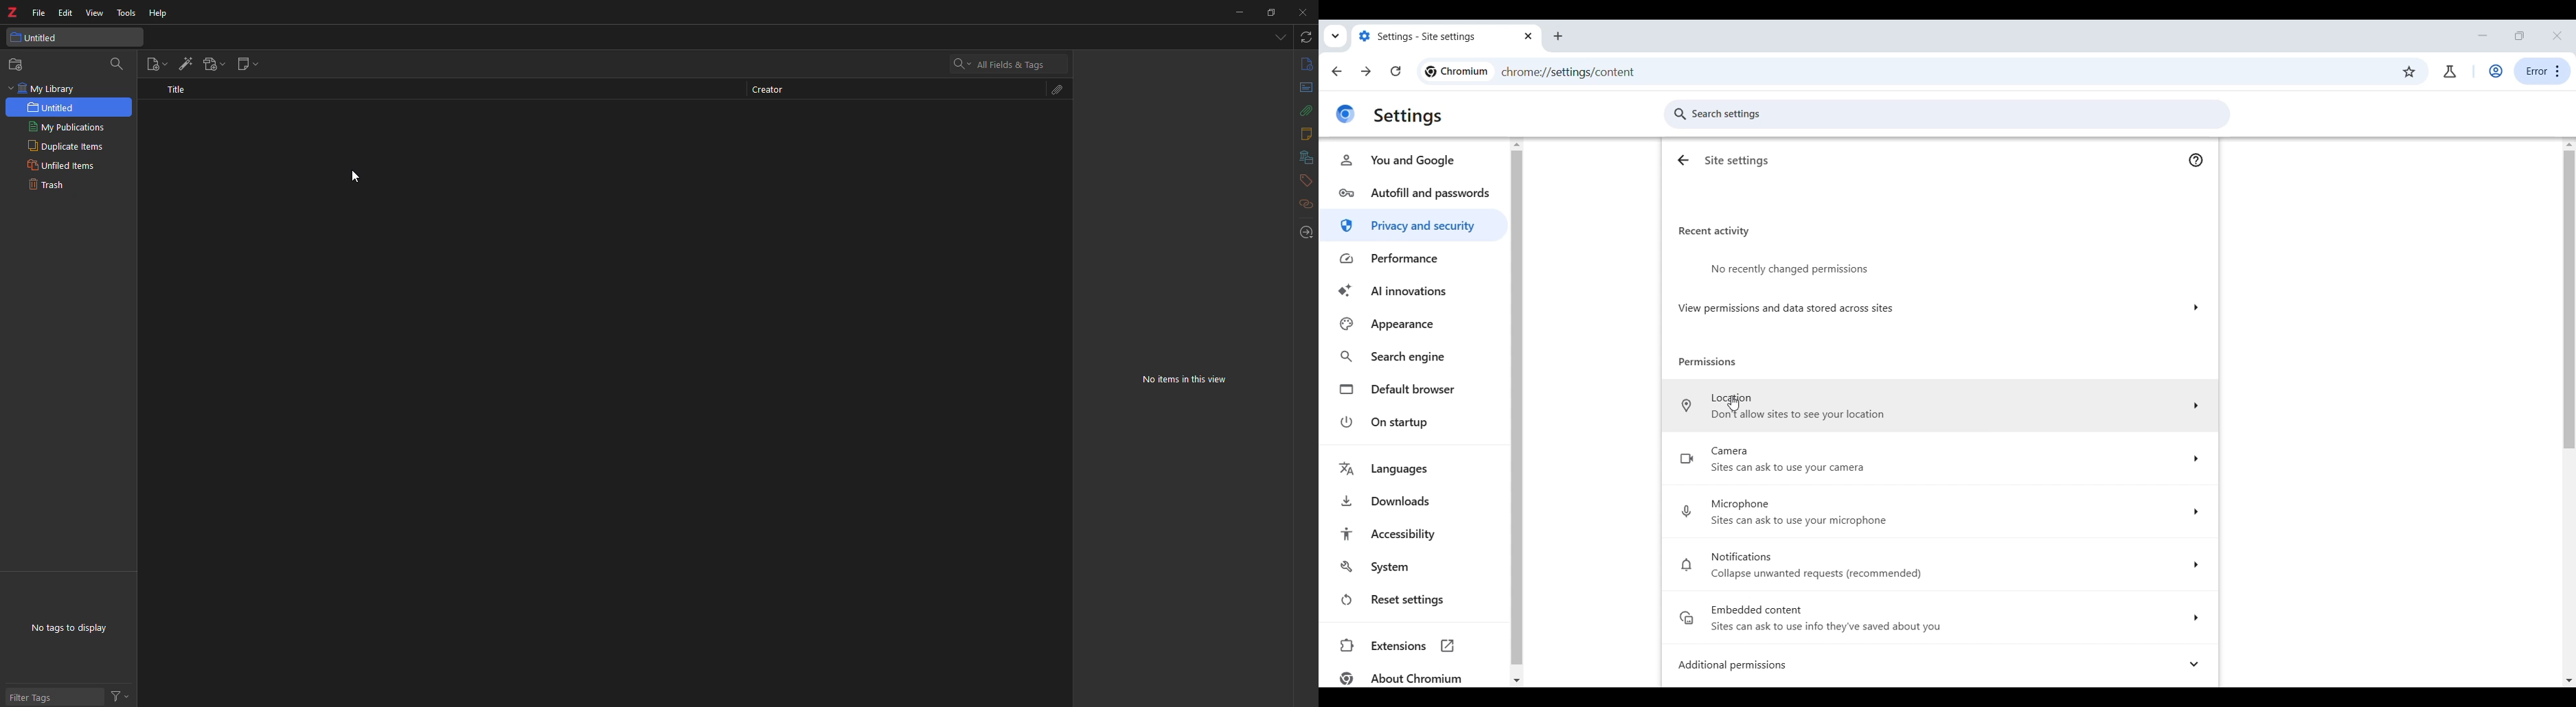 The width and height of the screenshot is (2576, 728). What do you see at coordinates (183, 91) in the screenshot?
I see `title` at bounding box center [183, 91].